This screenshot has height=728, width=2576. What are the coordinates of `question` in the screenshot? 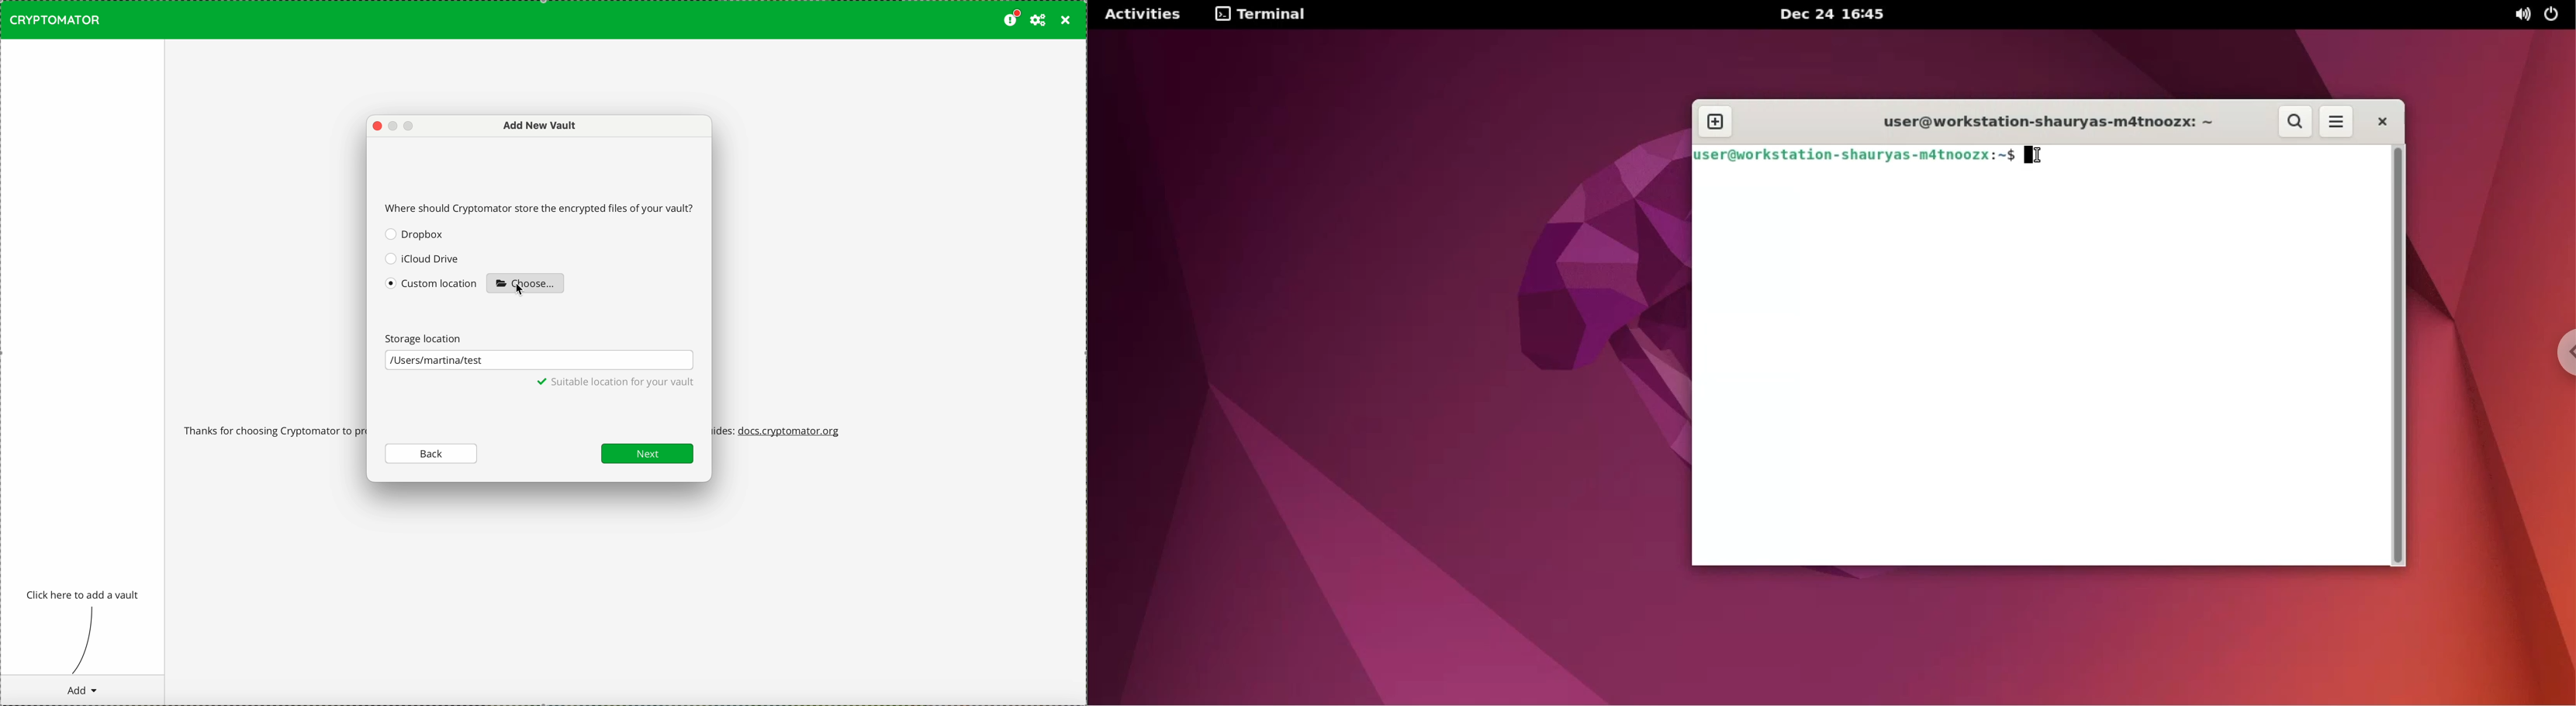 It's located at (542, 207).